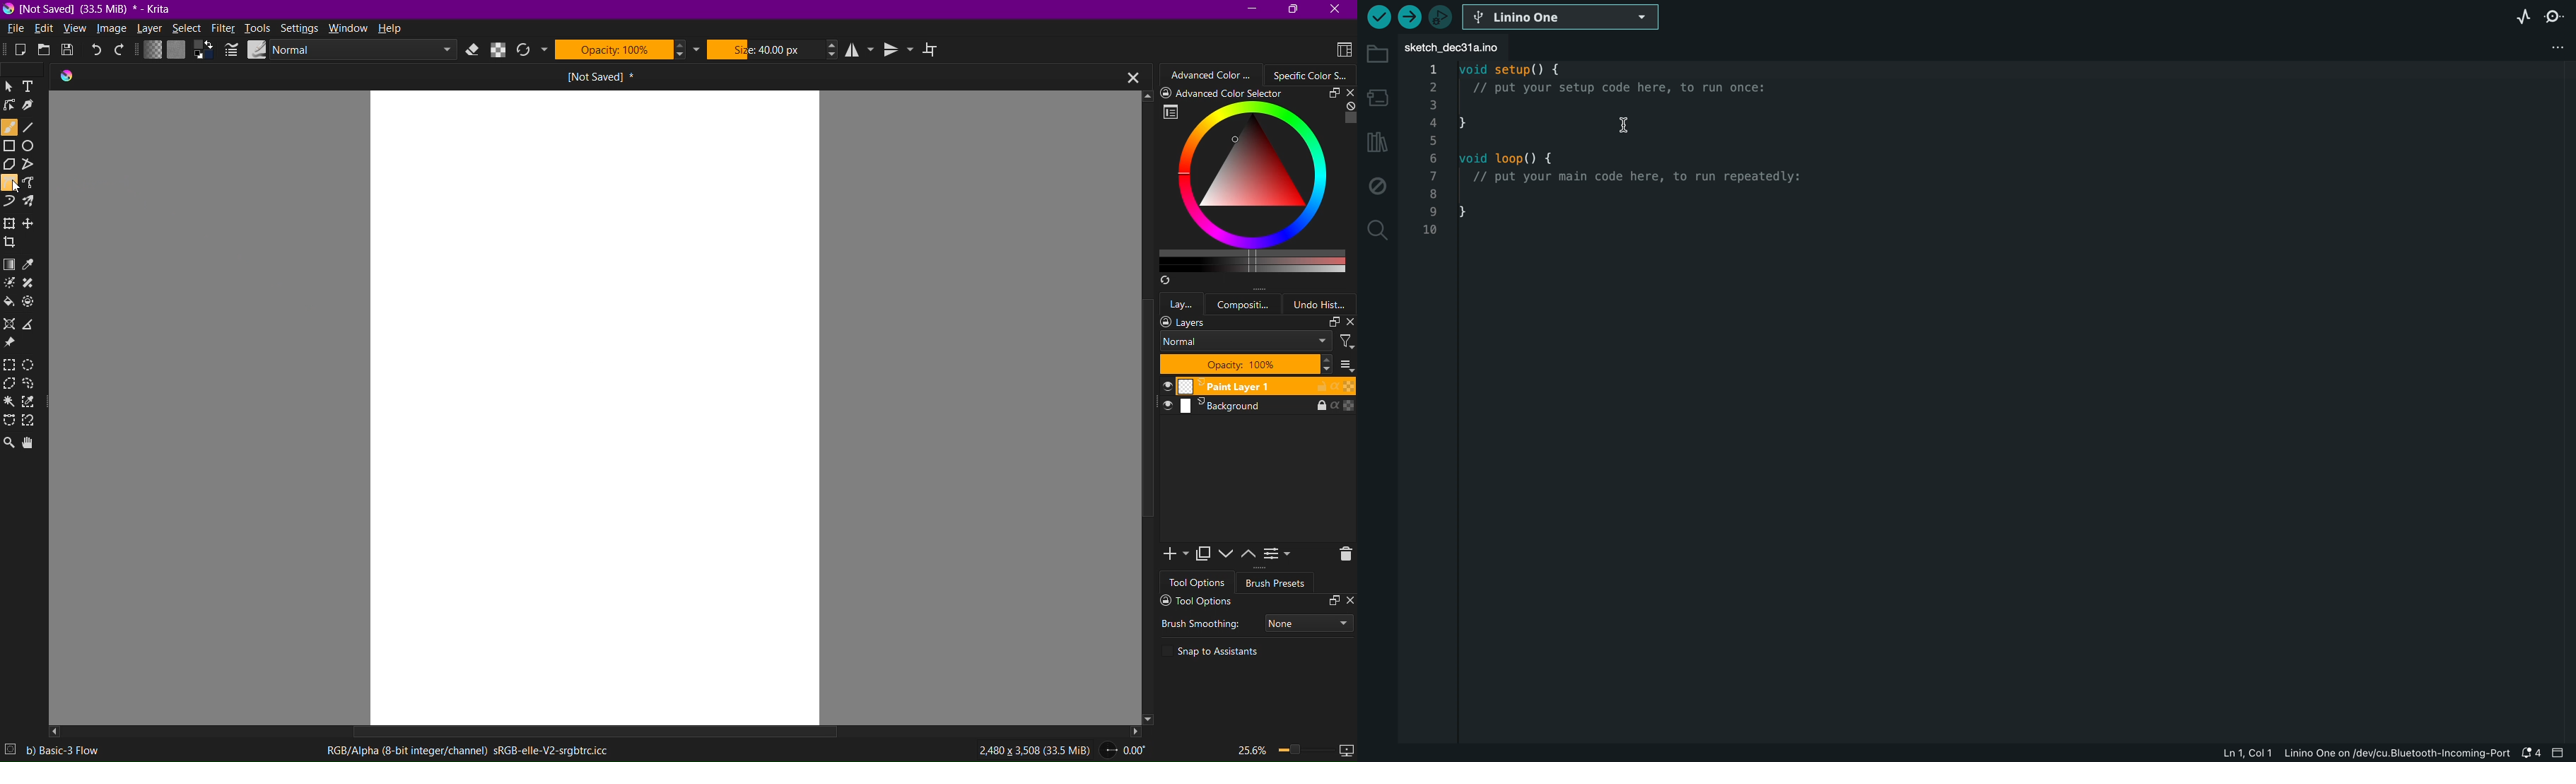  Describe the element at coordinates (10, 303) in the screenshot. I see `Fill area with color` at that location.